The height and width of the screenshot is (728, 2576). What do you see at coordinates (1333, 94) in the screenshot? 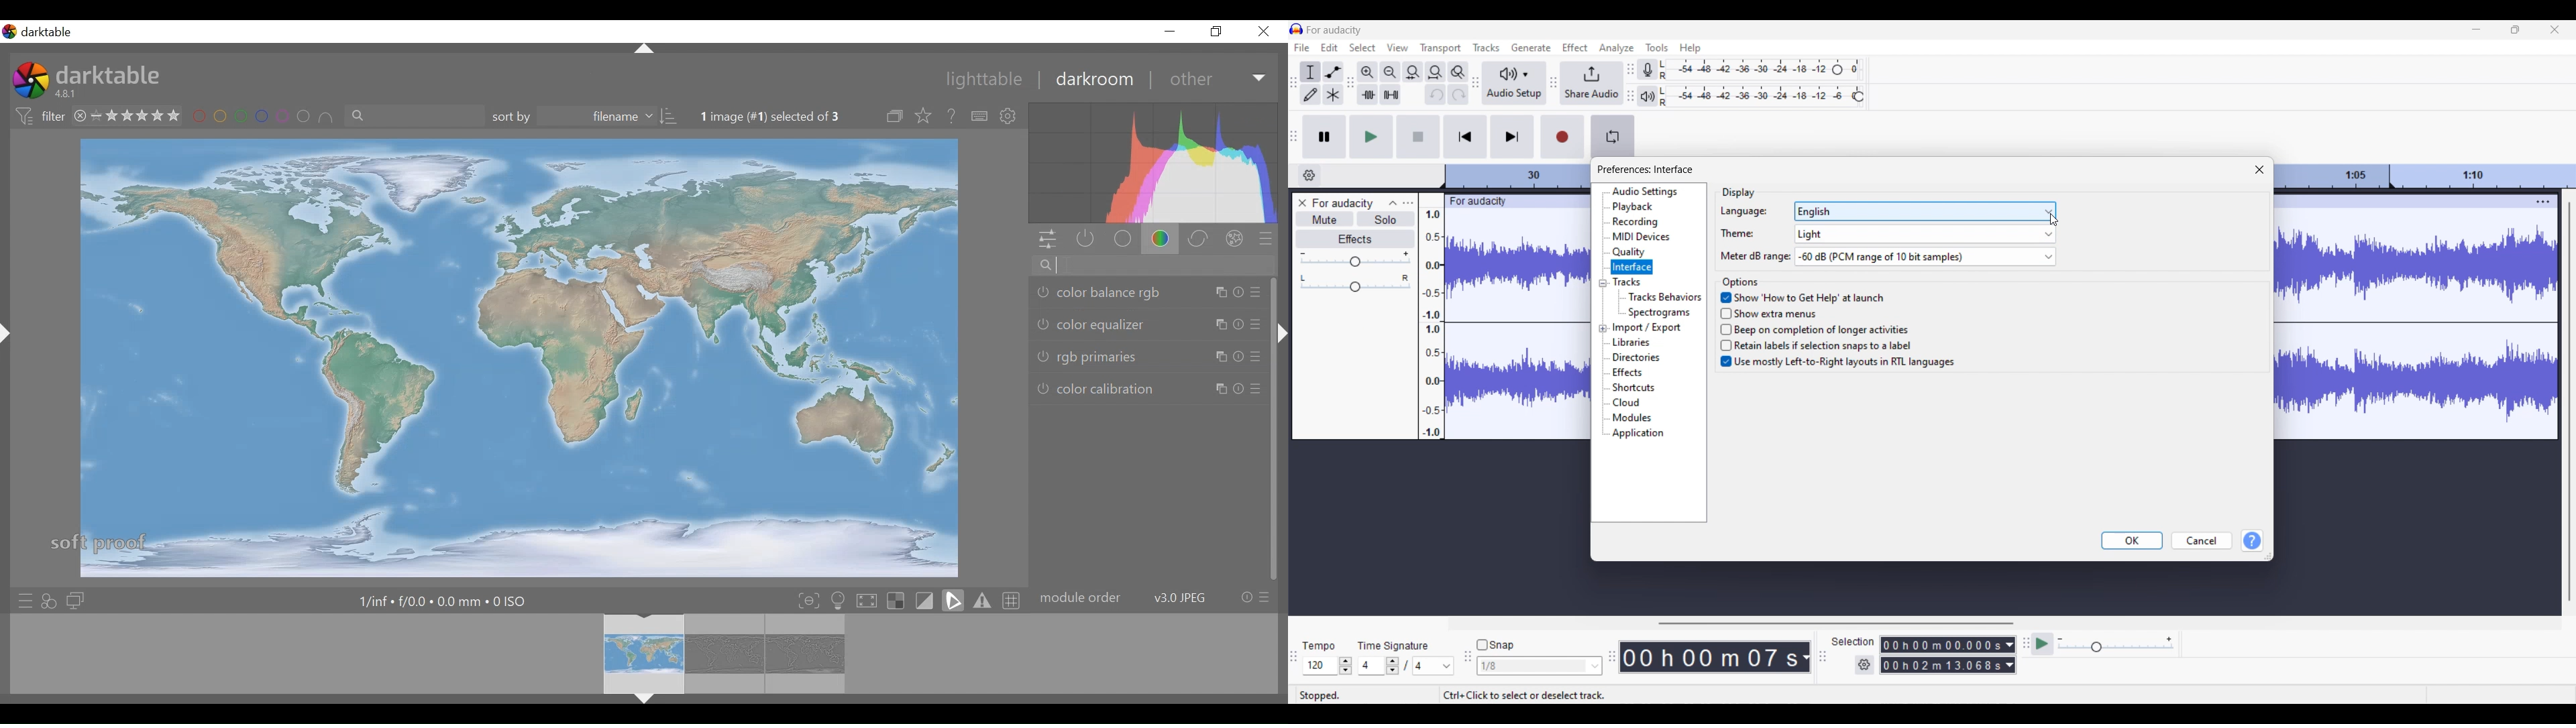
I see `Multi-tool` at bounding box center [1333, 94].